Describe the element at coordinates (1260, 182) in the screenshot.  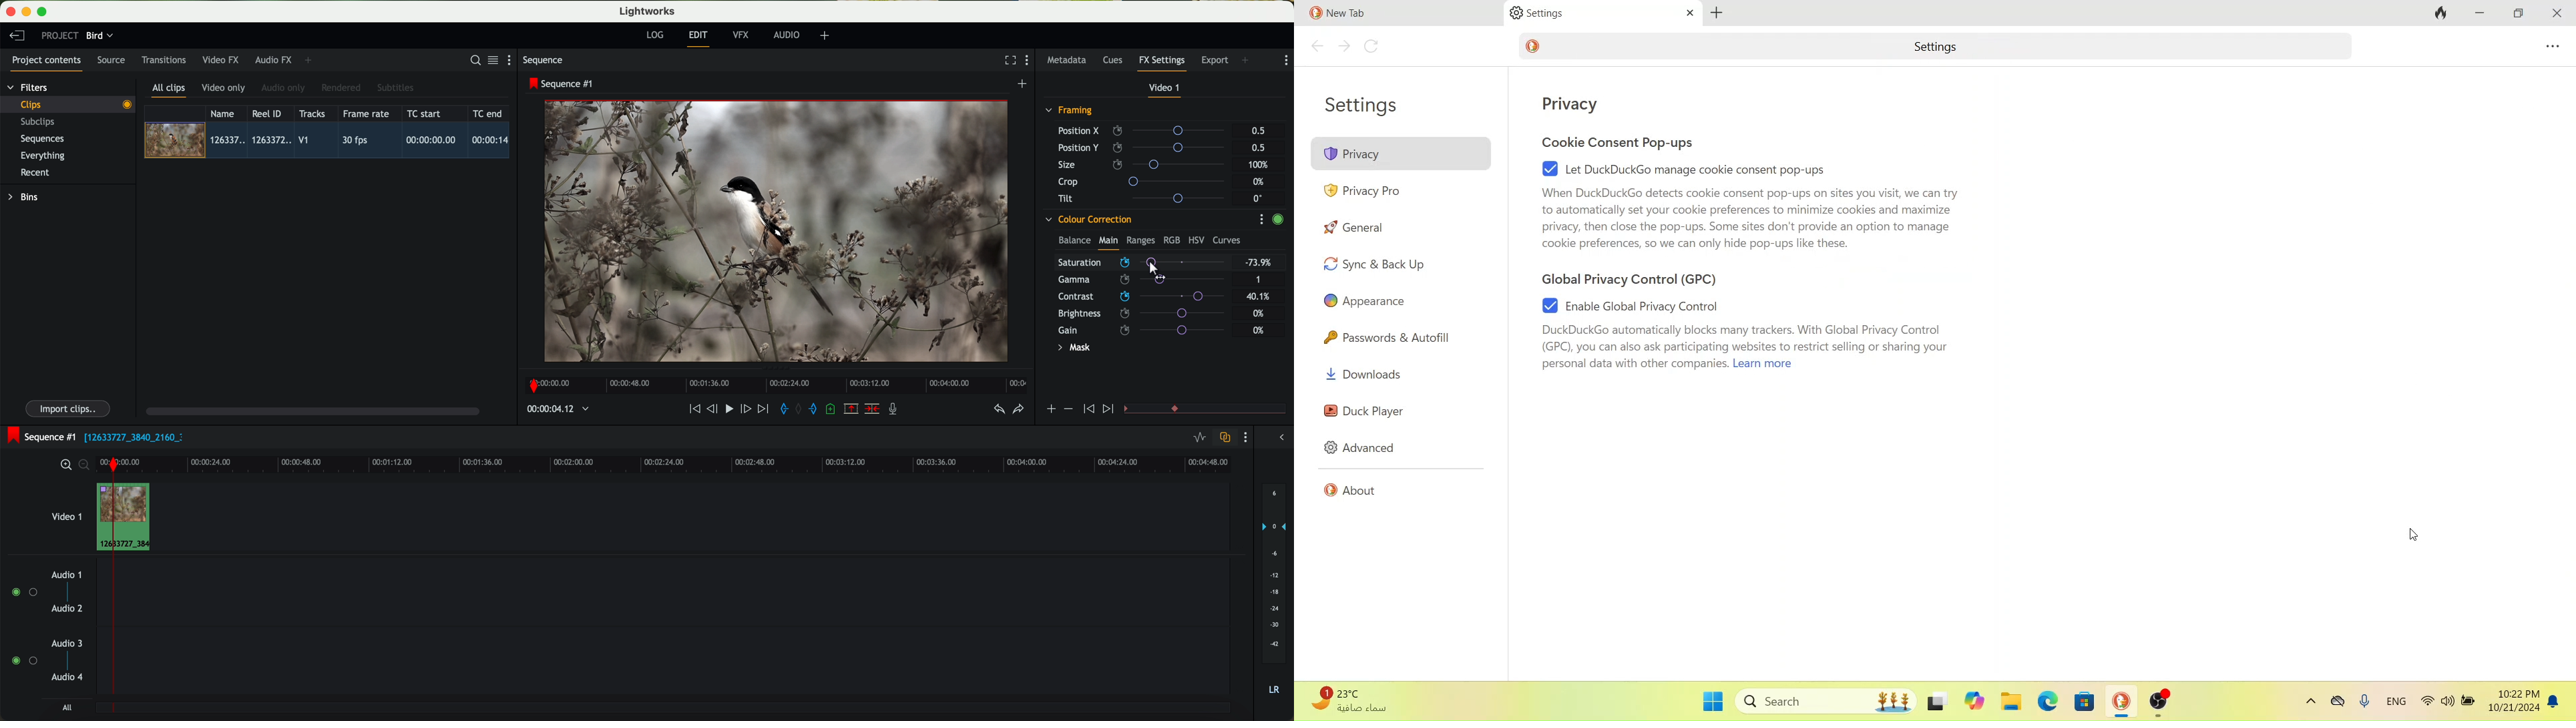
I see `0%` at that location.